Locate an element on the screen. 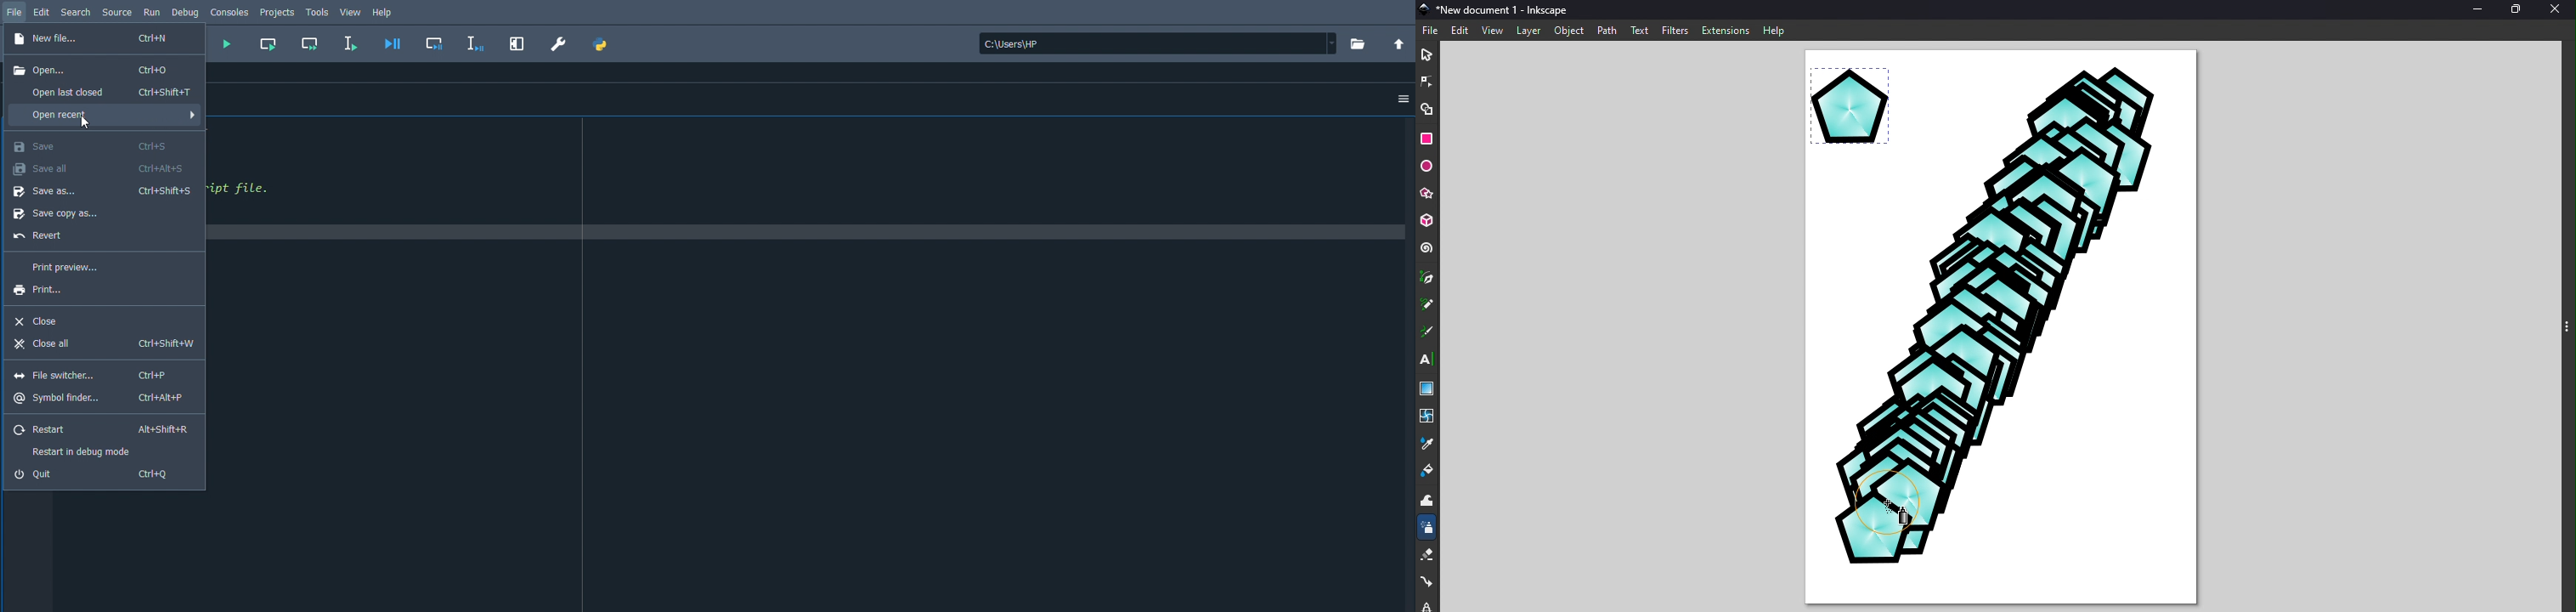 Image resolution: width=2576 pixels, height=616 pixels. Search is located at coordinates (76, 11).